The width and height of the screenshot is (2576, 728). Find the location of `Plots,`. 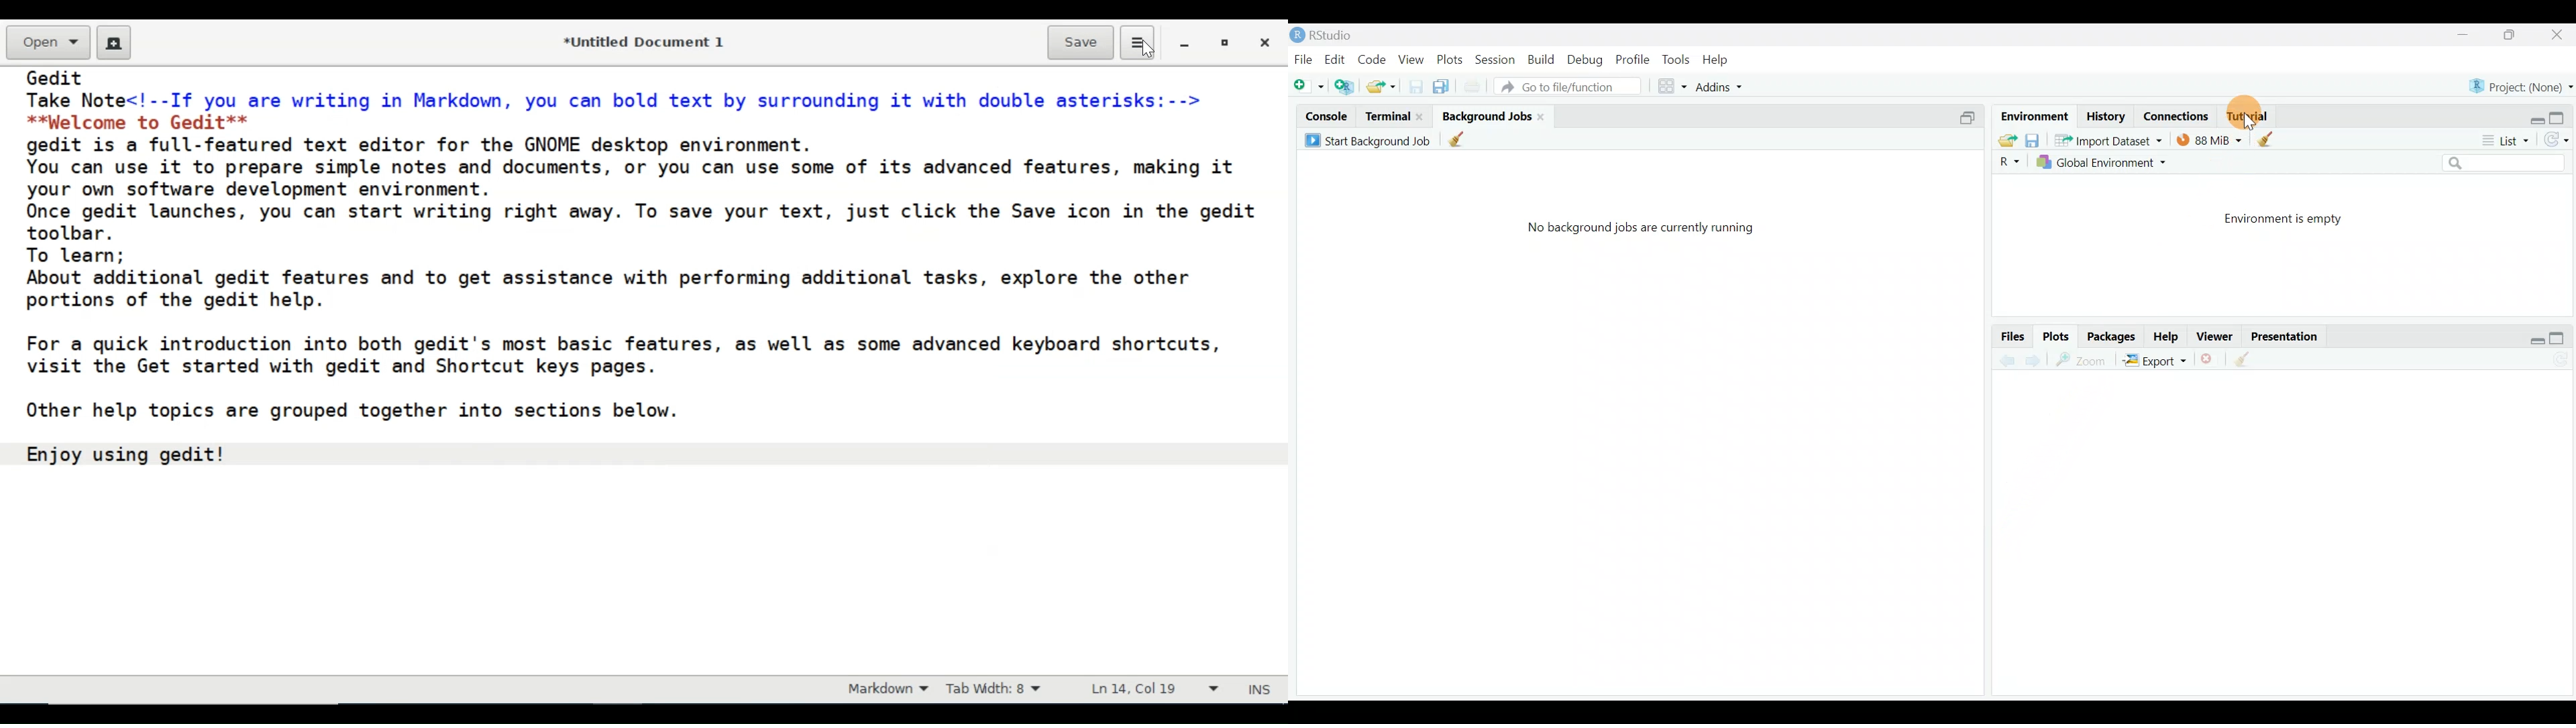

Plots, is located at coordinates (1450, 62).